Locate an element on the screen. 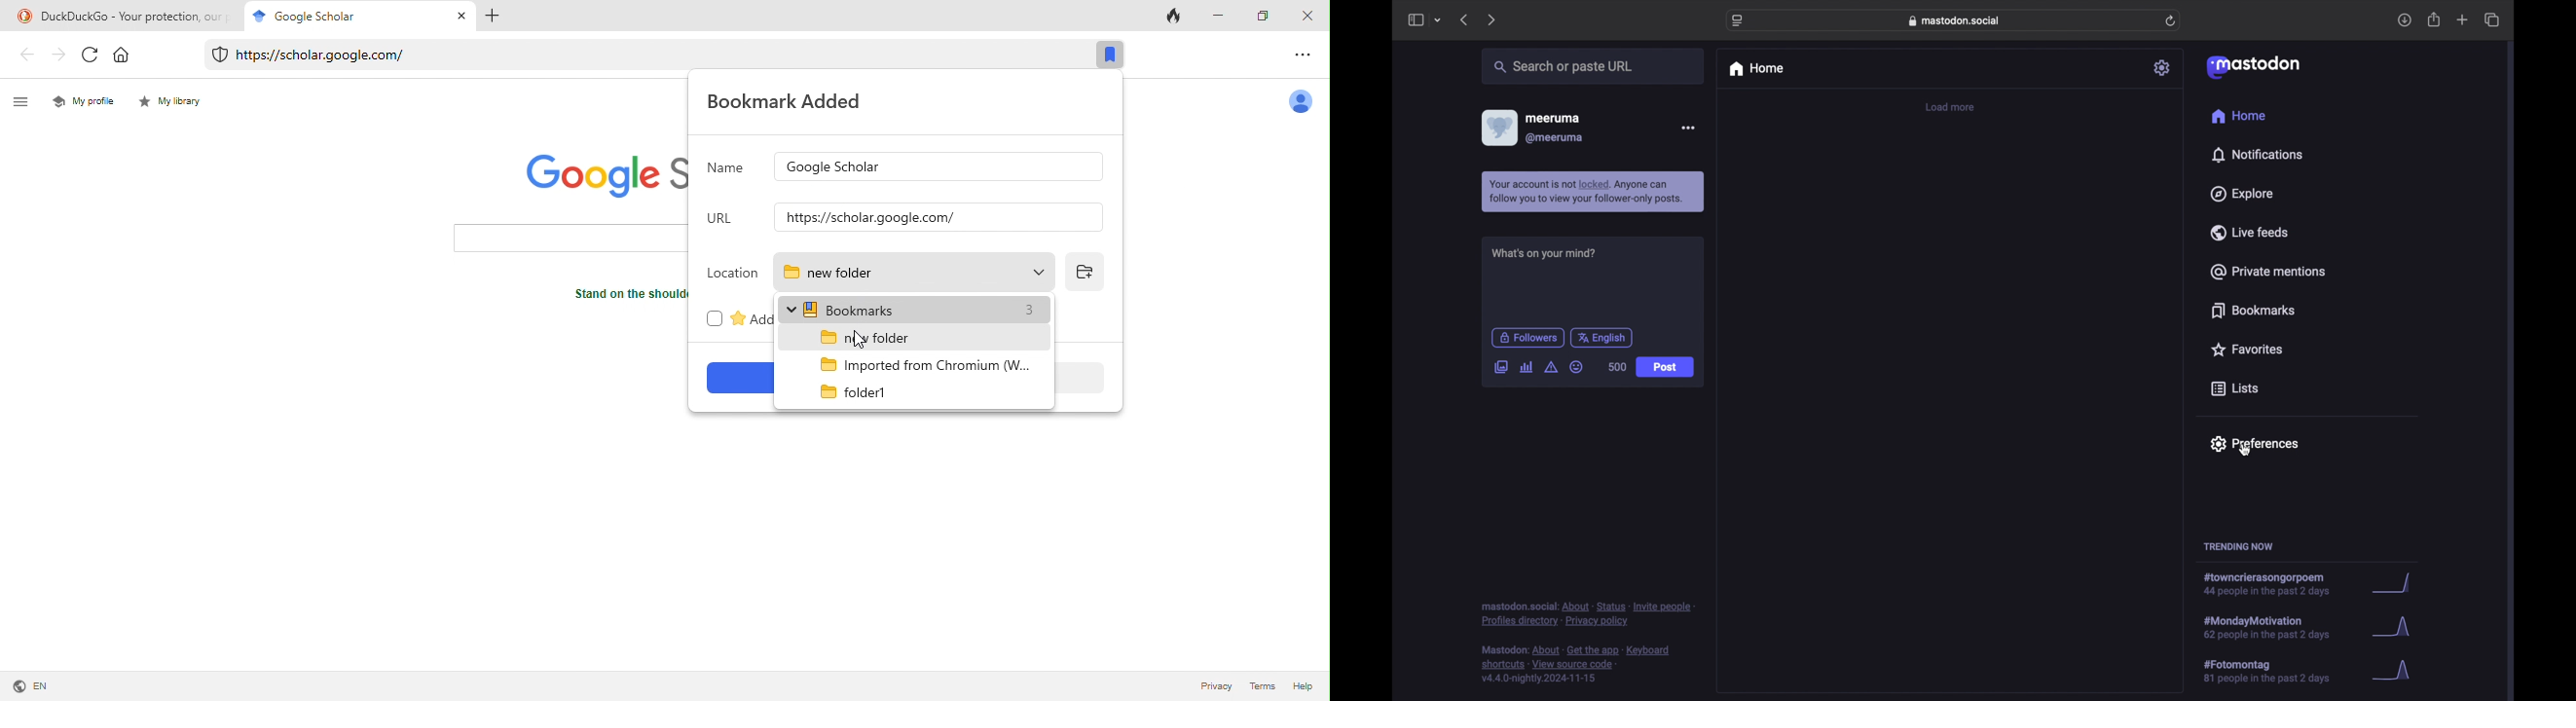  folder1 is located at coordinates (865, 390).